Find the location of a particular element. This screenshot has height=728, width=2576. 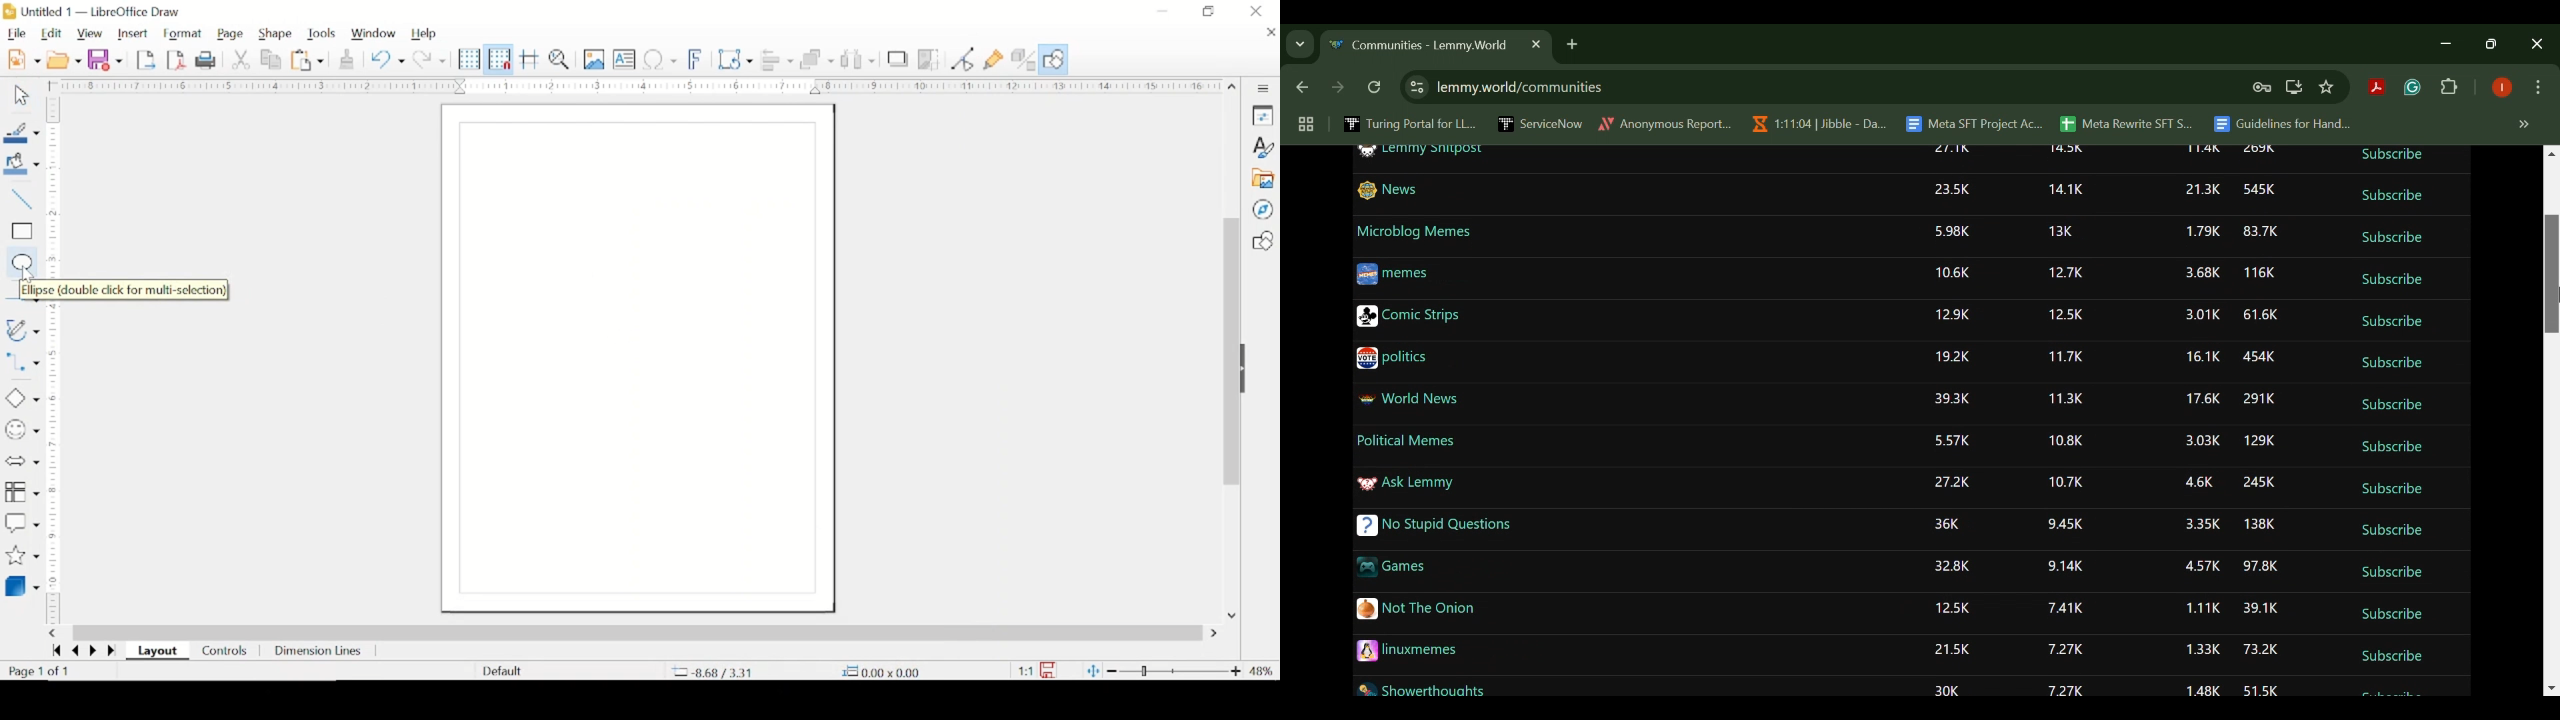

Political Memes is located at coordinates (1406, 440).